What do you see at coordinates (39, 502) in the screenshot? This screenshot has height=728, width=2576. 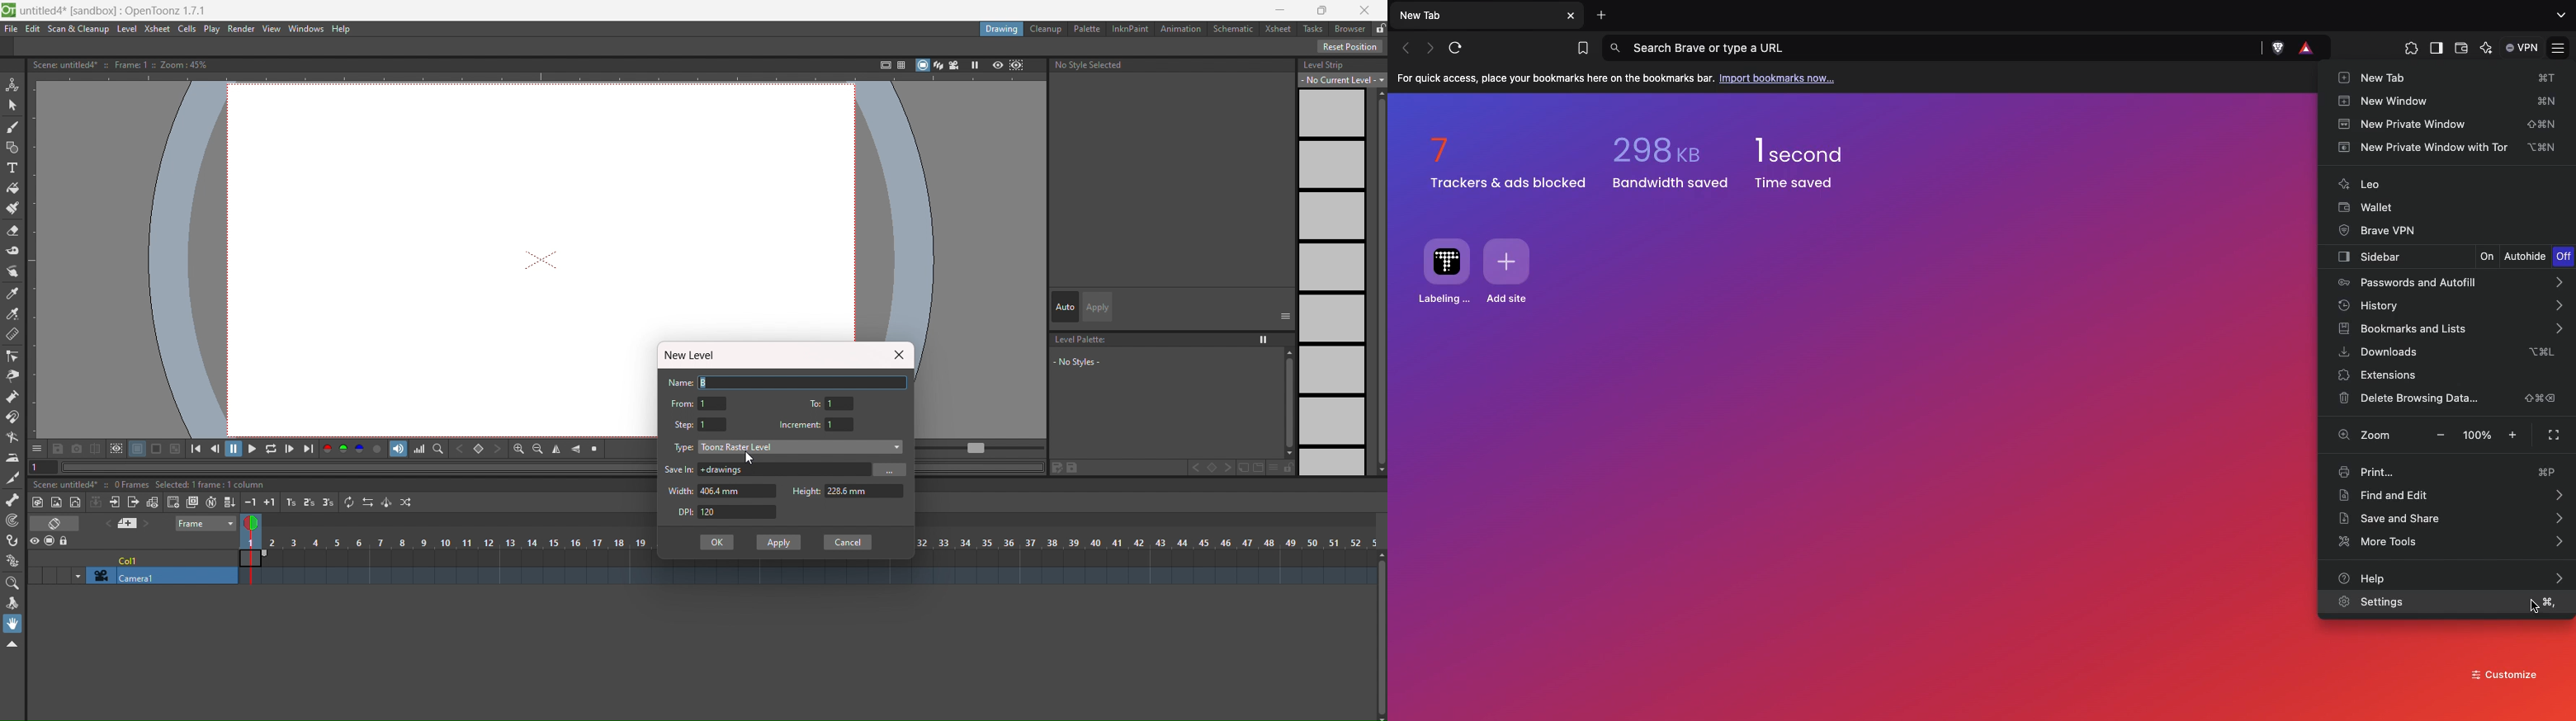 I see `new toonz raster level` at bounding box center [39, 502].